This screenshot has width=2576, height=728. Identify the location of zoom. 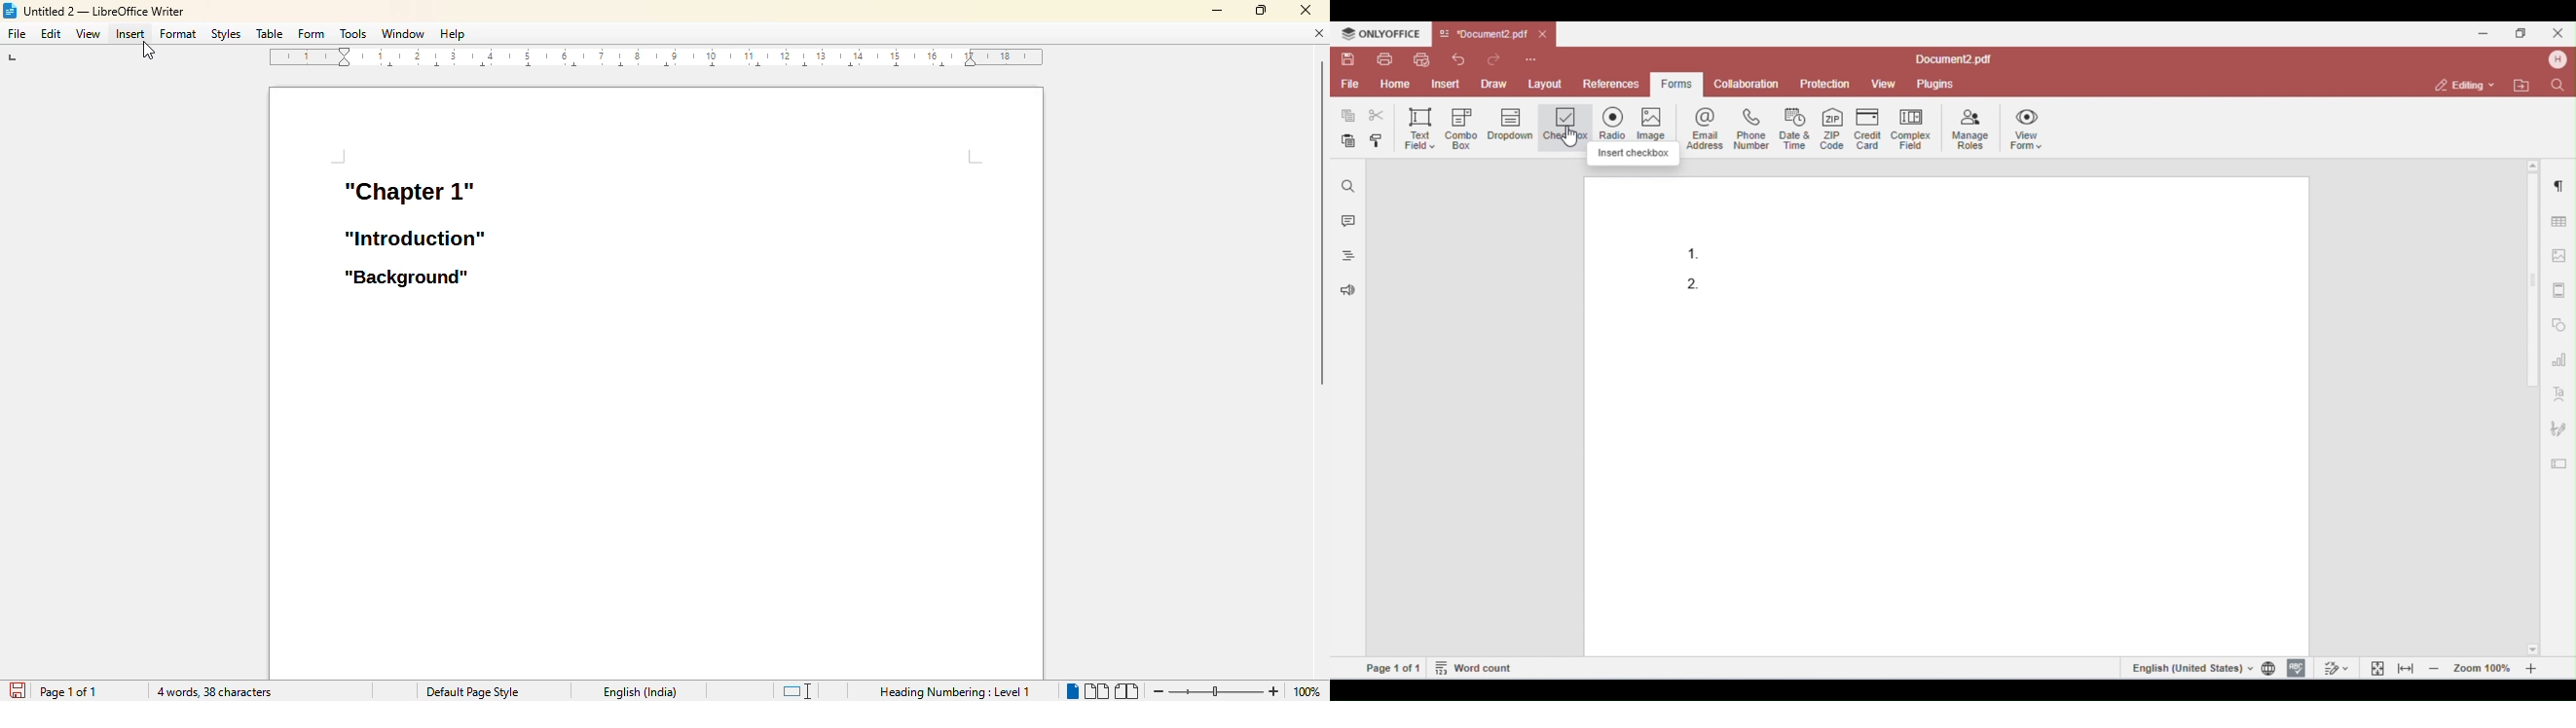
(1214, 691).